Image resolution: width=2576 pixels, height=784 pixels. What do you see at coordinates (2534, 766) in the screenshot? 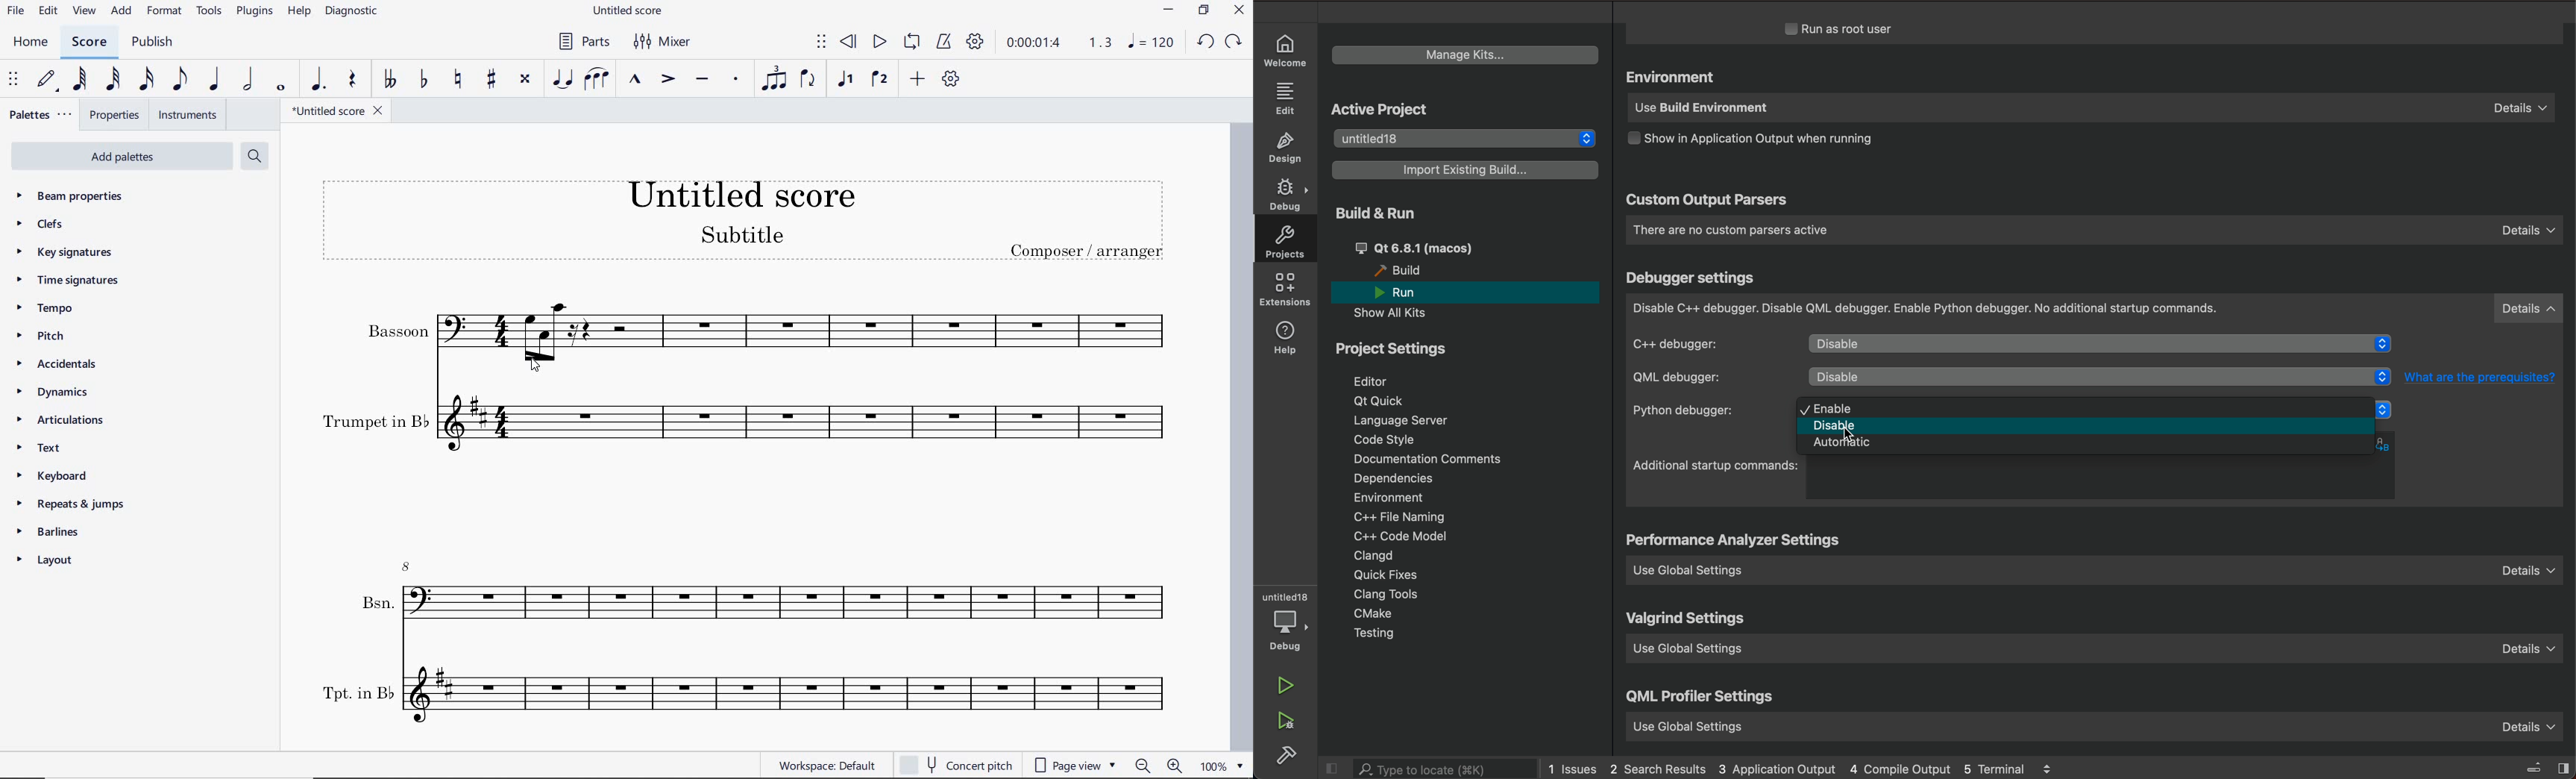
I see `close slidebar` at bounding box center [2534, 766].